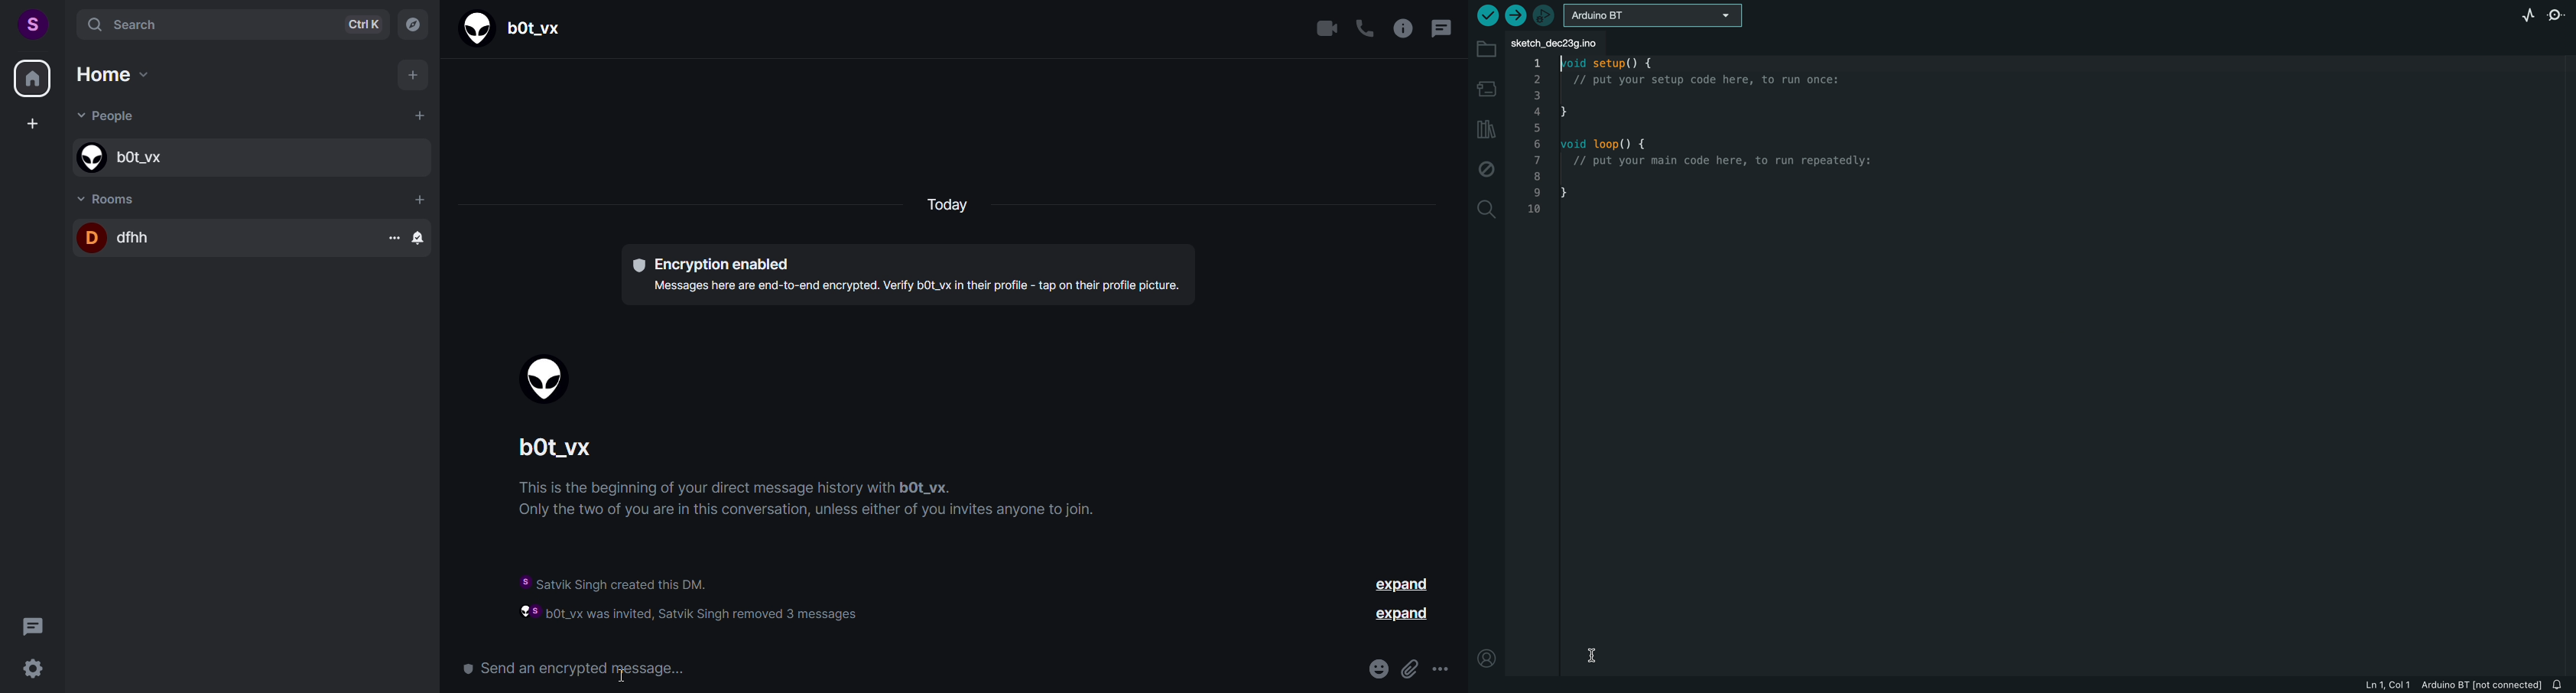 The width and height of the screenshot is (2576, 700). What do you see at coordinates (31, 22) in the screenshot?
I see `user` at bounding box center [31, 22].